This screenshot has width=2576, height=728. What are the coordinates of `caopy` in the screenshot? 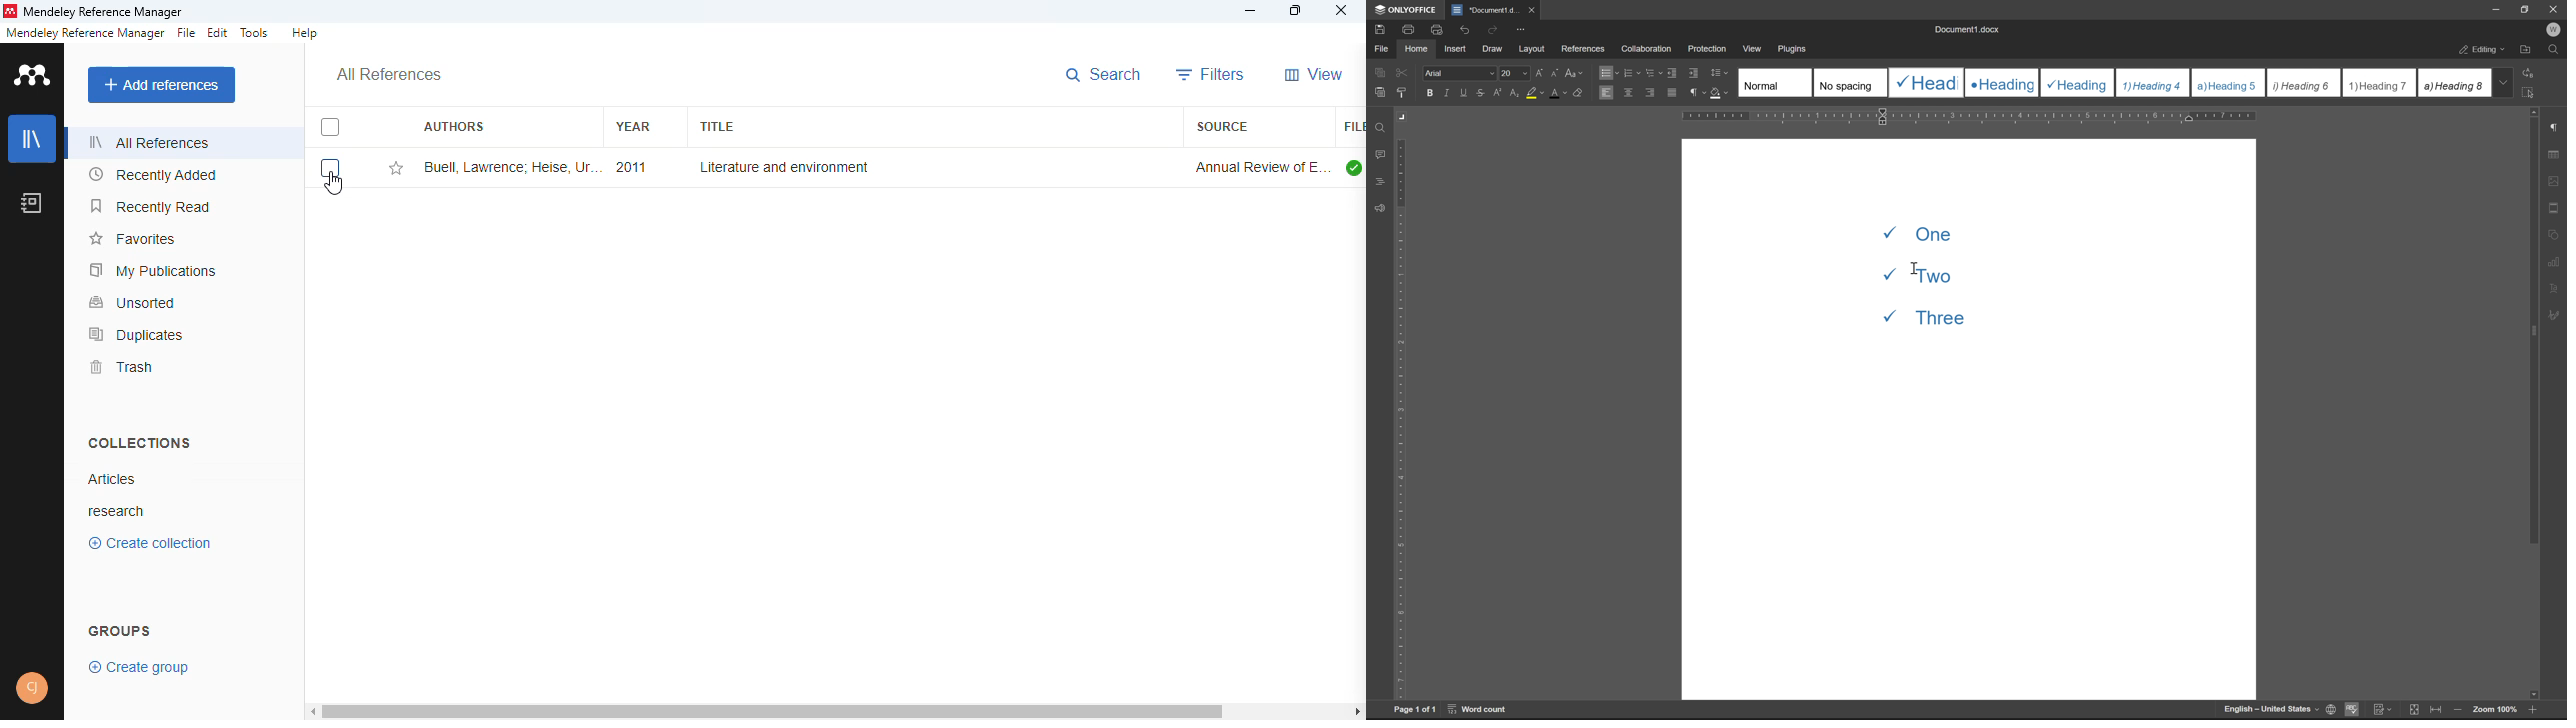 It's located at (1378, 74).